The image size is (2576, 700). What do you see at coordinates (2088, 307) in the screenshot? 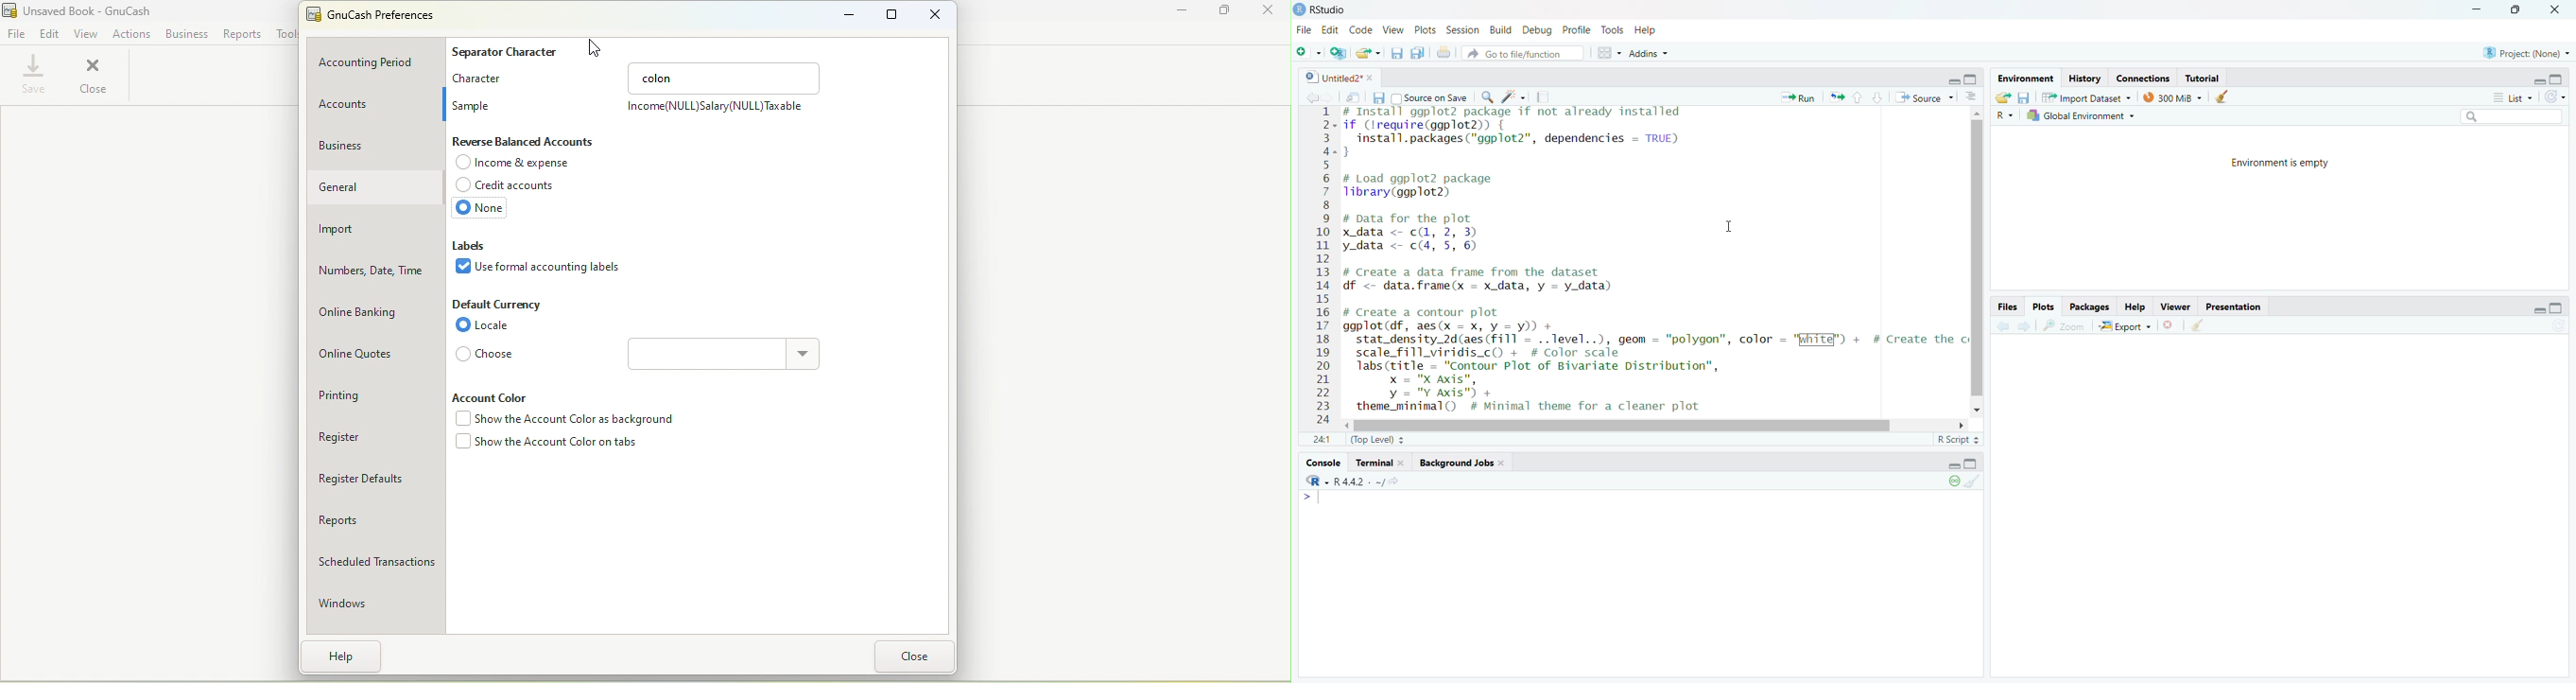
I see `Packages` at bounding box center [2088, 307].